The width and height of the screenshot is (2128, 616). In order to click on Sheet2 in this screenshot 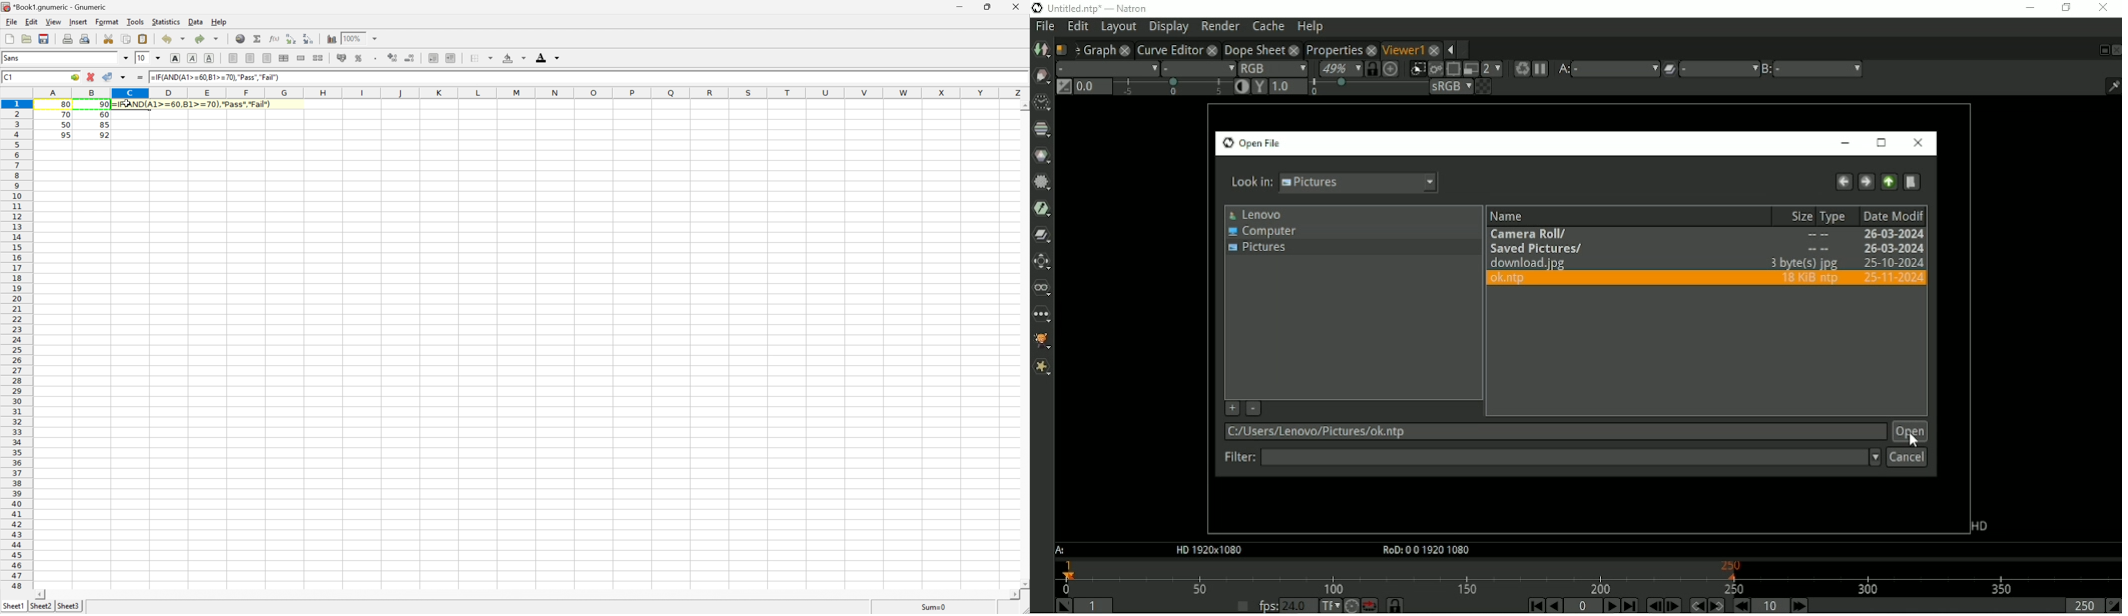, I will do `click(41, 606)`.